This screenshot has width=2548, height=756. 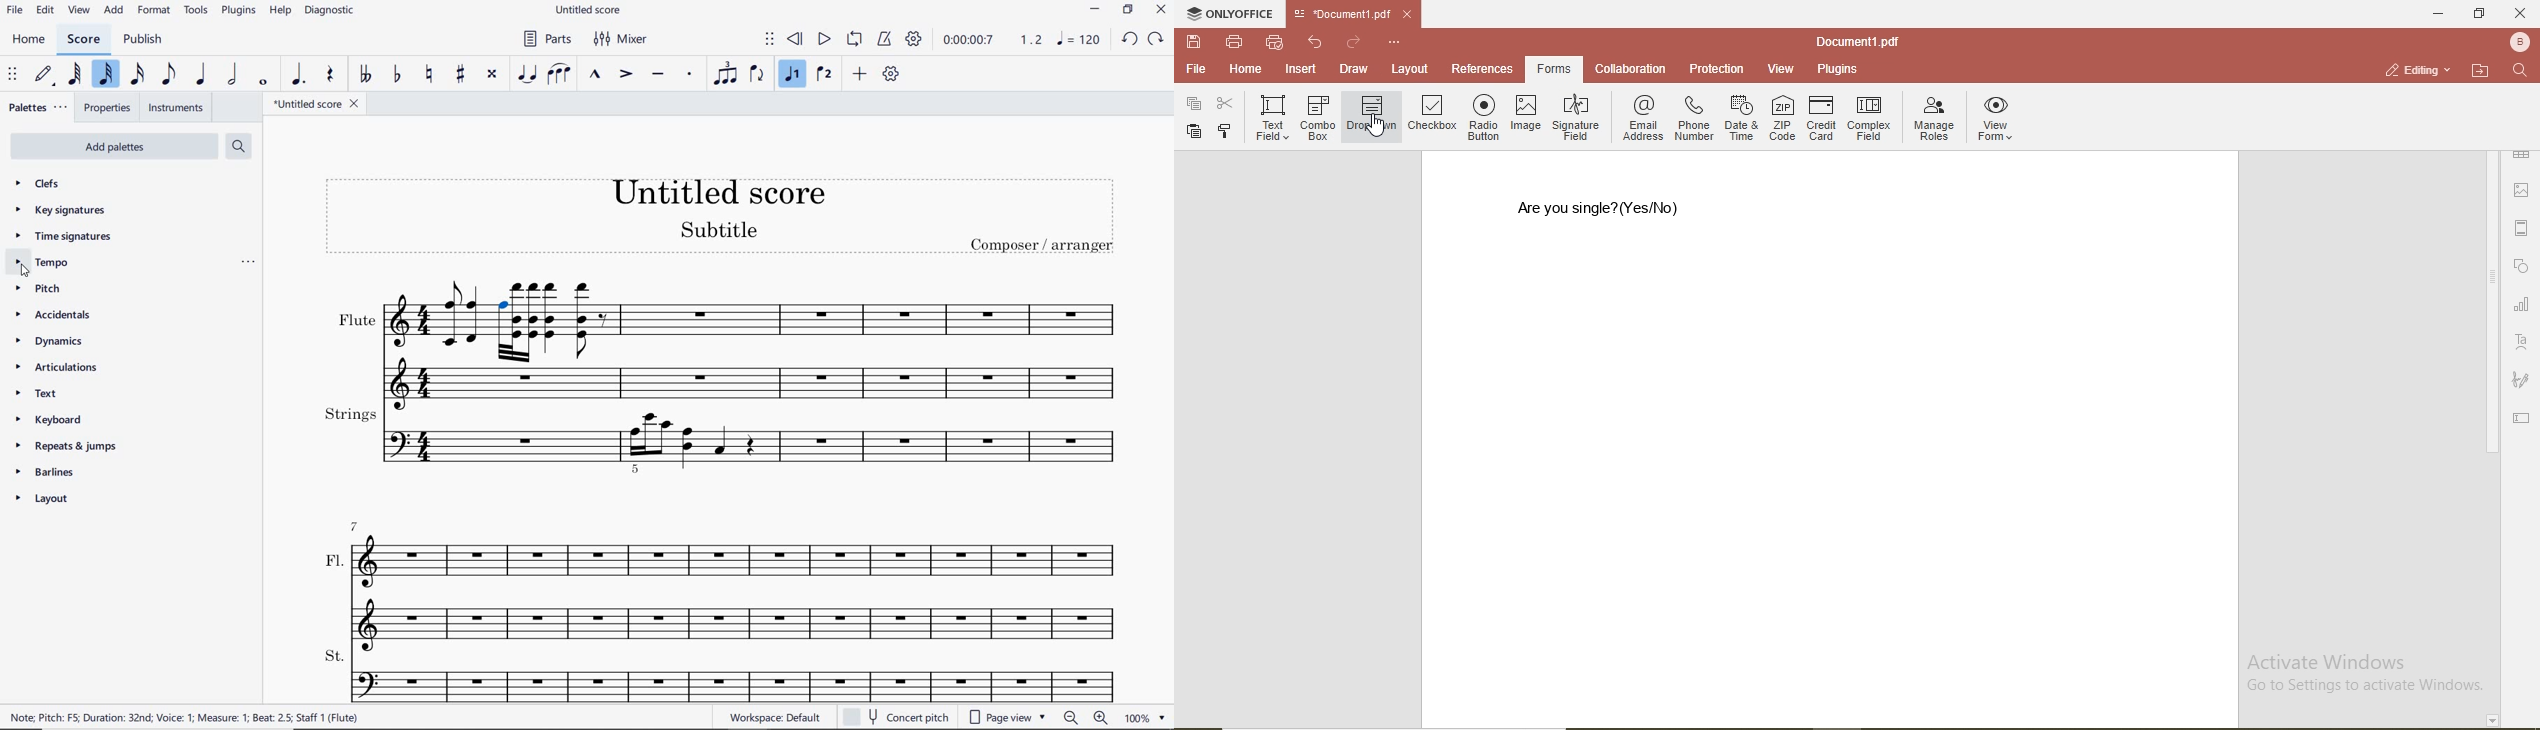 I want to click on view forms, so click(x=1997, y=120).